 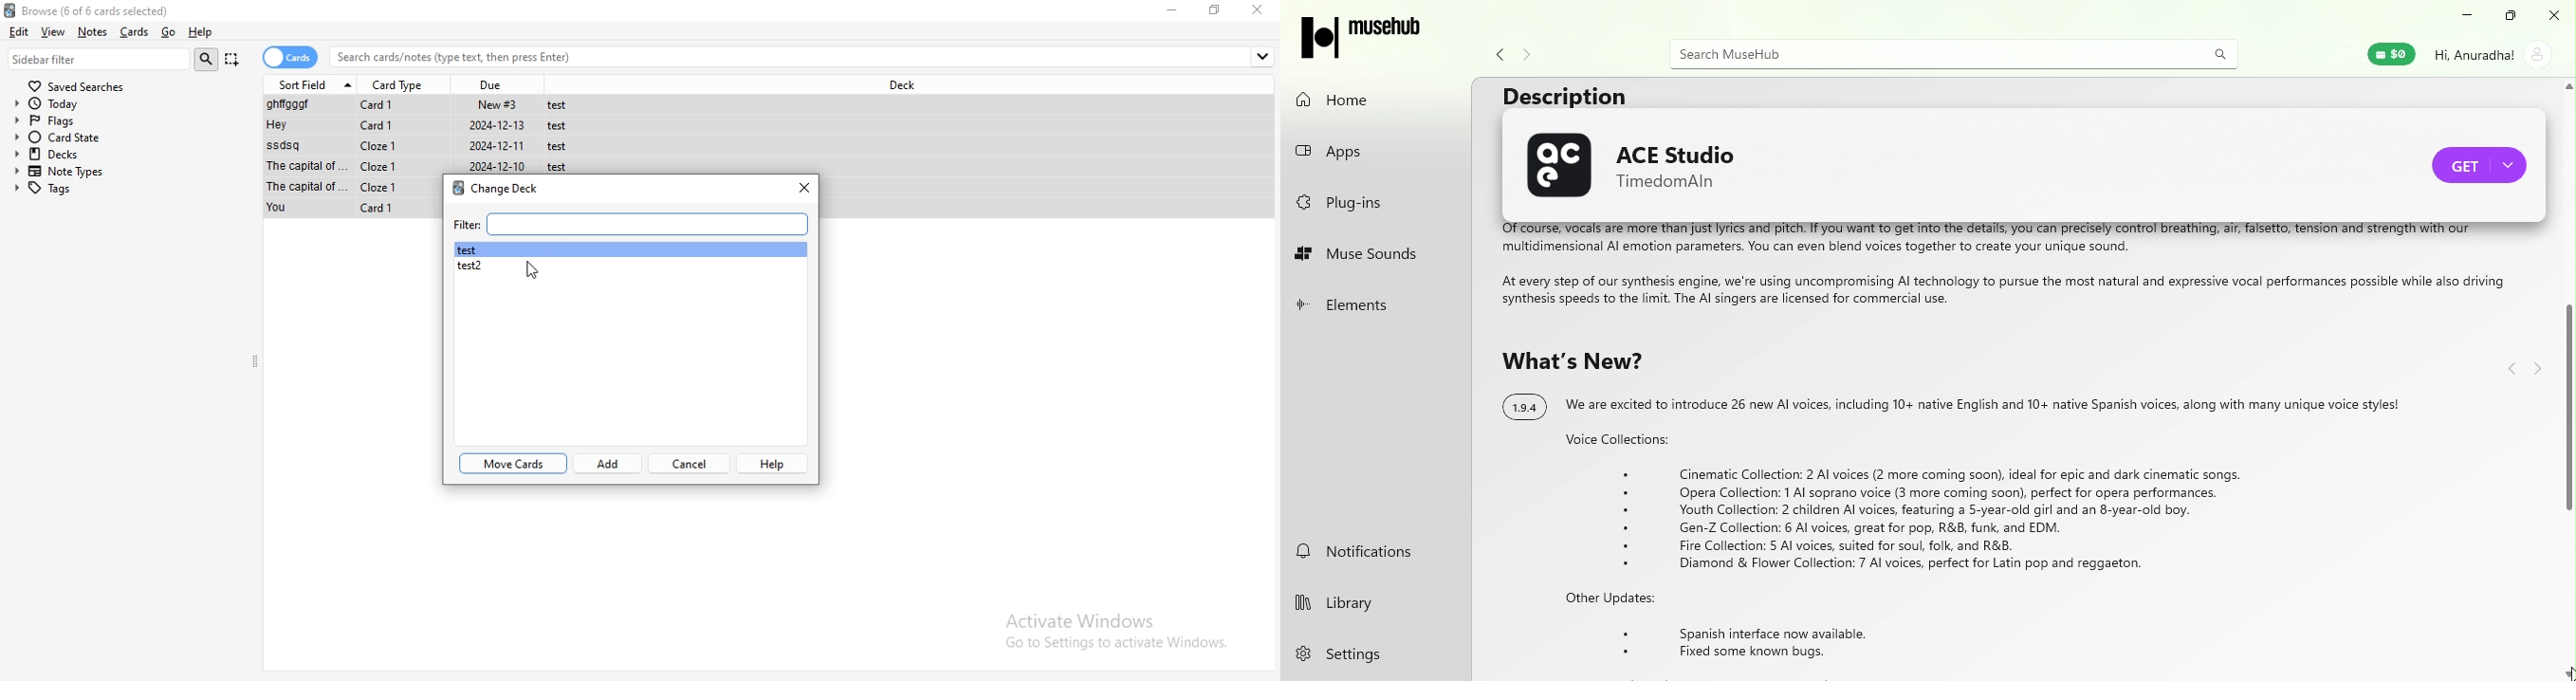 I want to click on Cursor, so click(x=535, y=270).